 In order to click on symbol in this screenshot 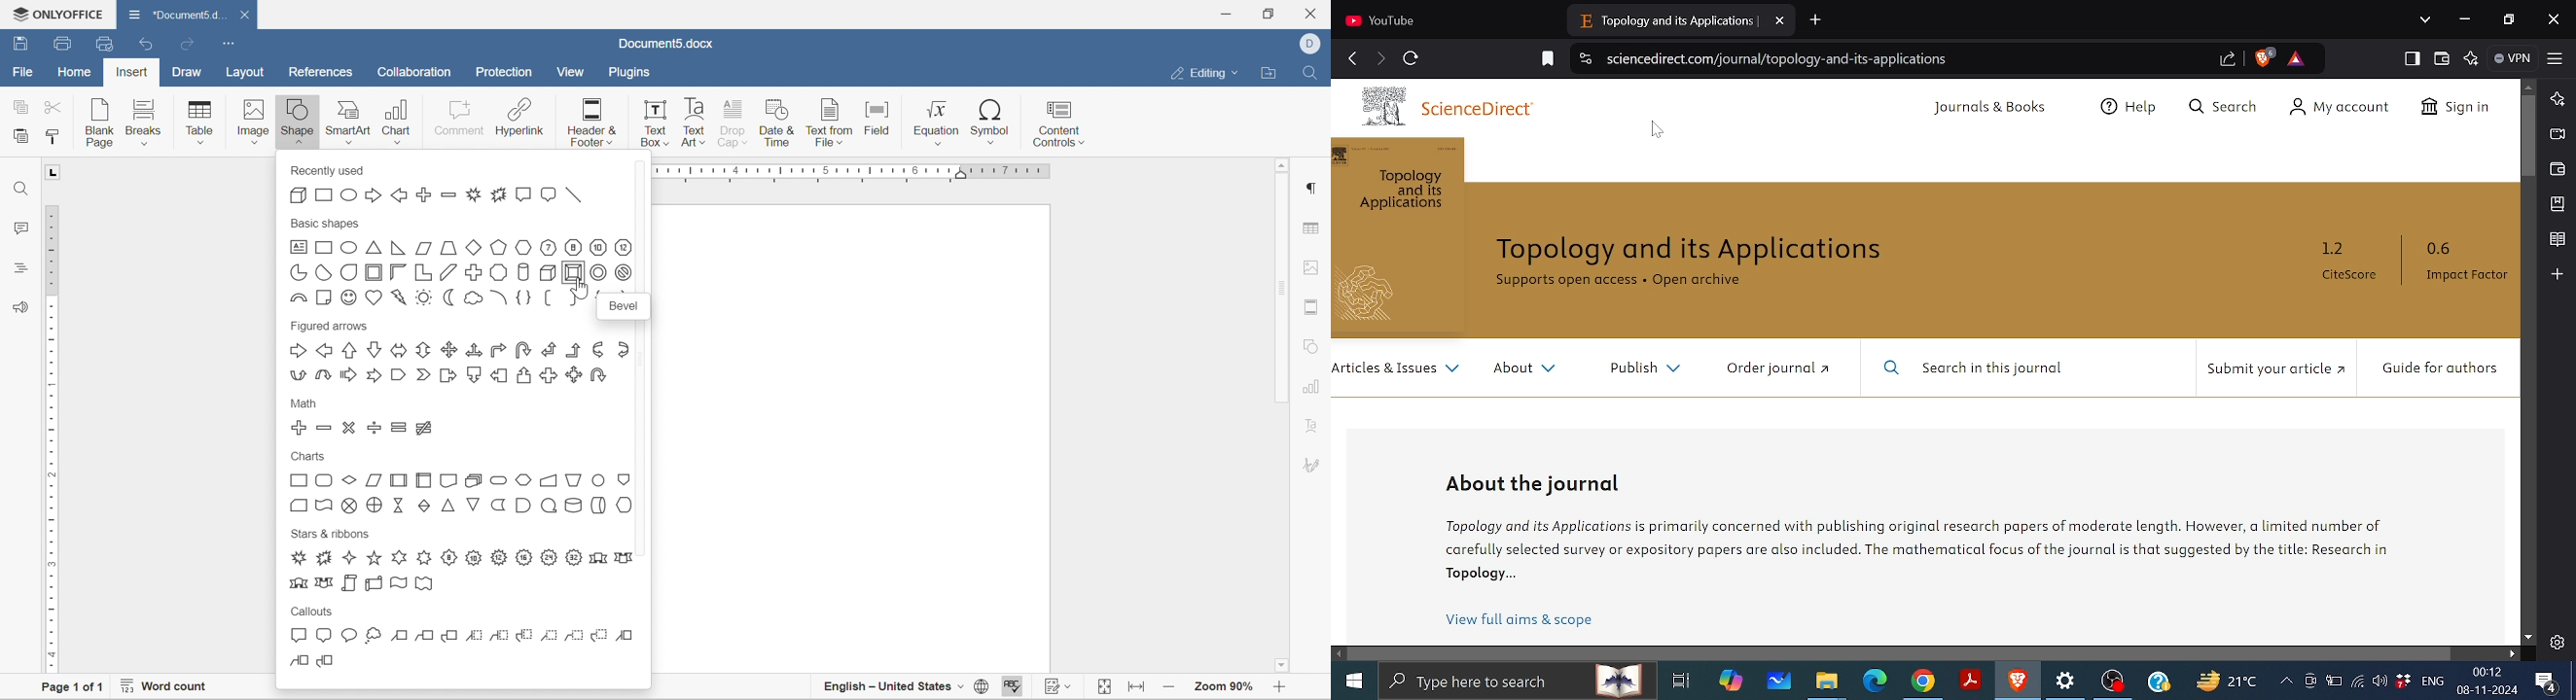, I will do `click(990, 123)`.